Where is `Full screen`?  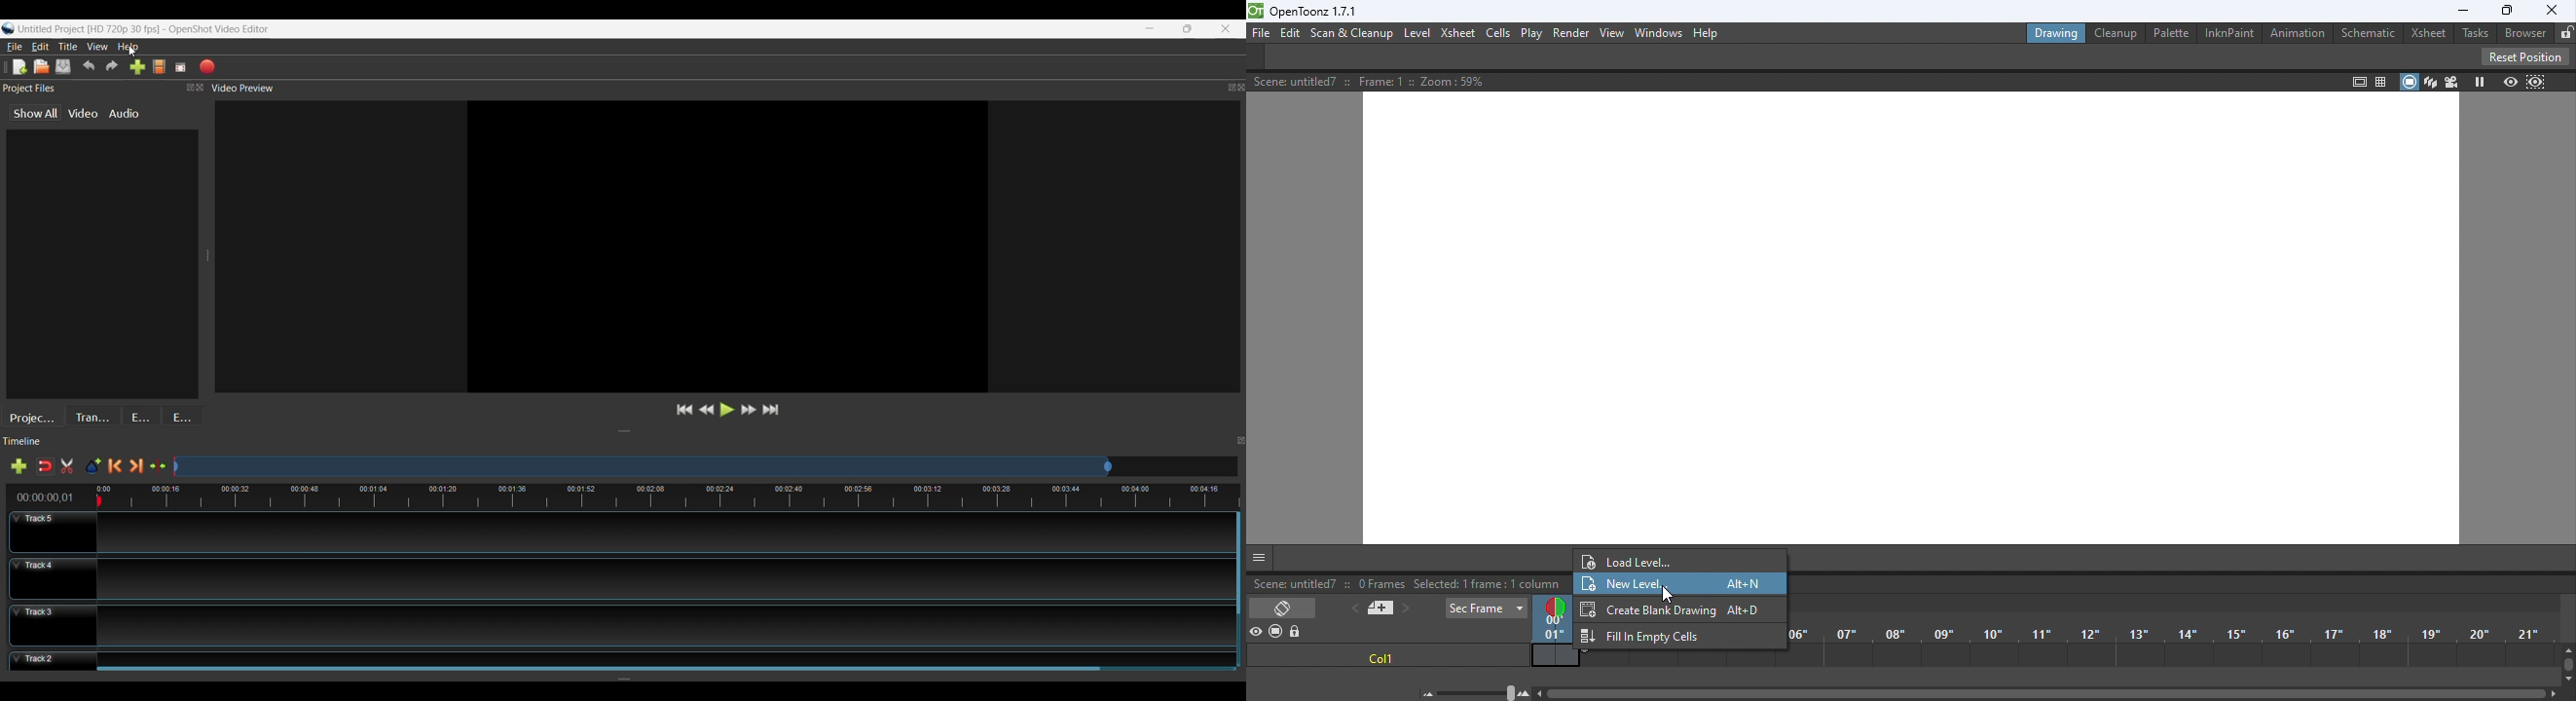 Full screen is located at coordinates (180, 67).